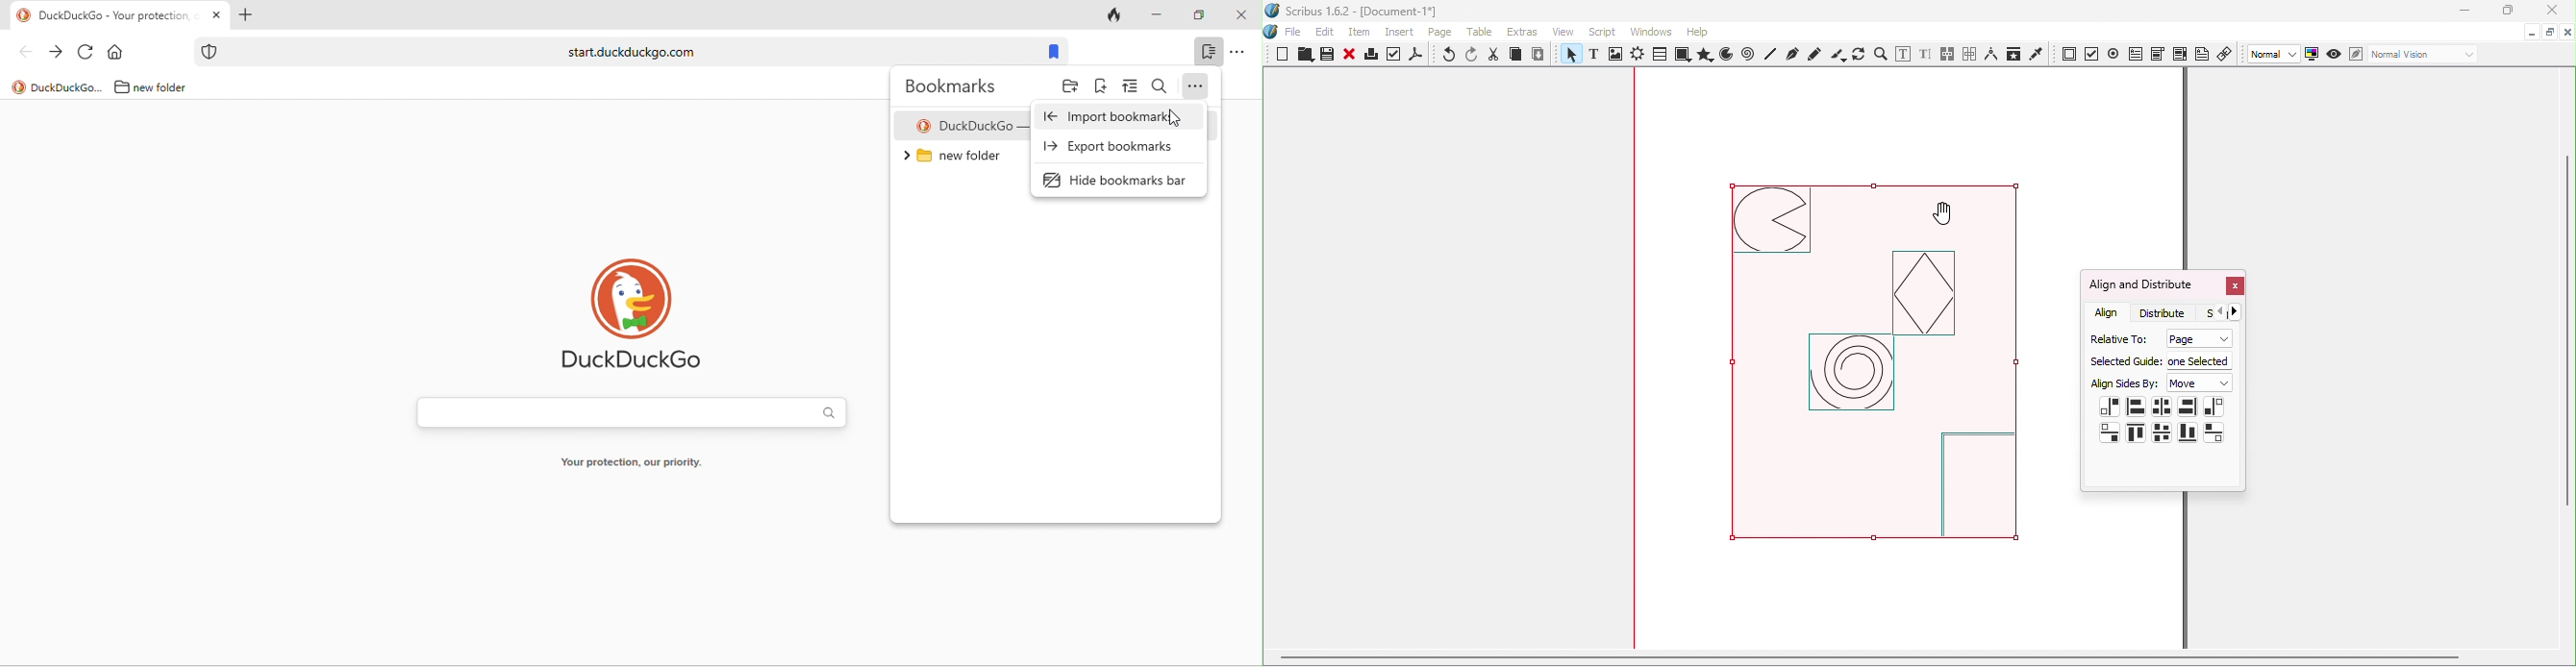  I want to click on PDF text field, so click(2135, 52).